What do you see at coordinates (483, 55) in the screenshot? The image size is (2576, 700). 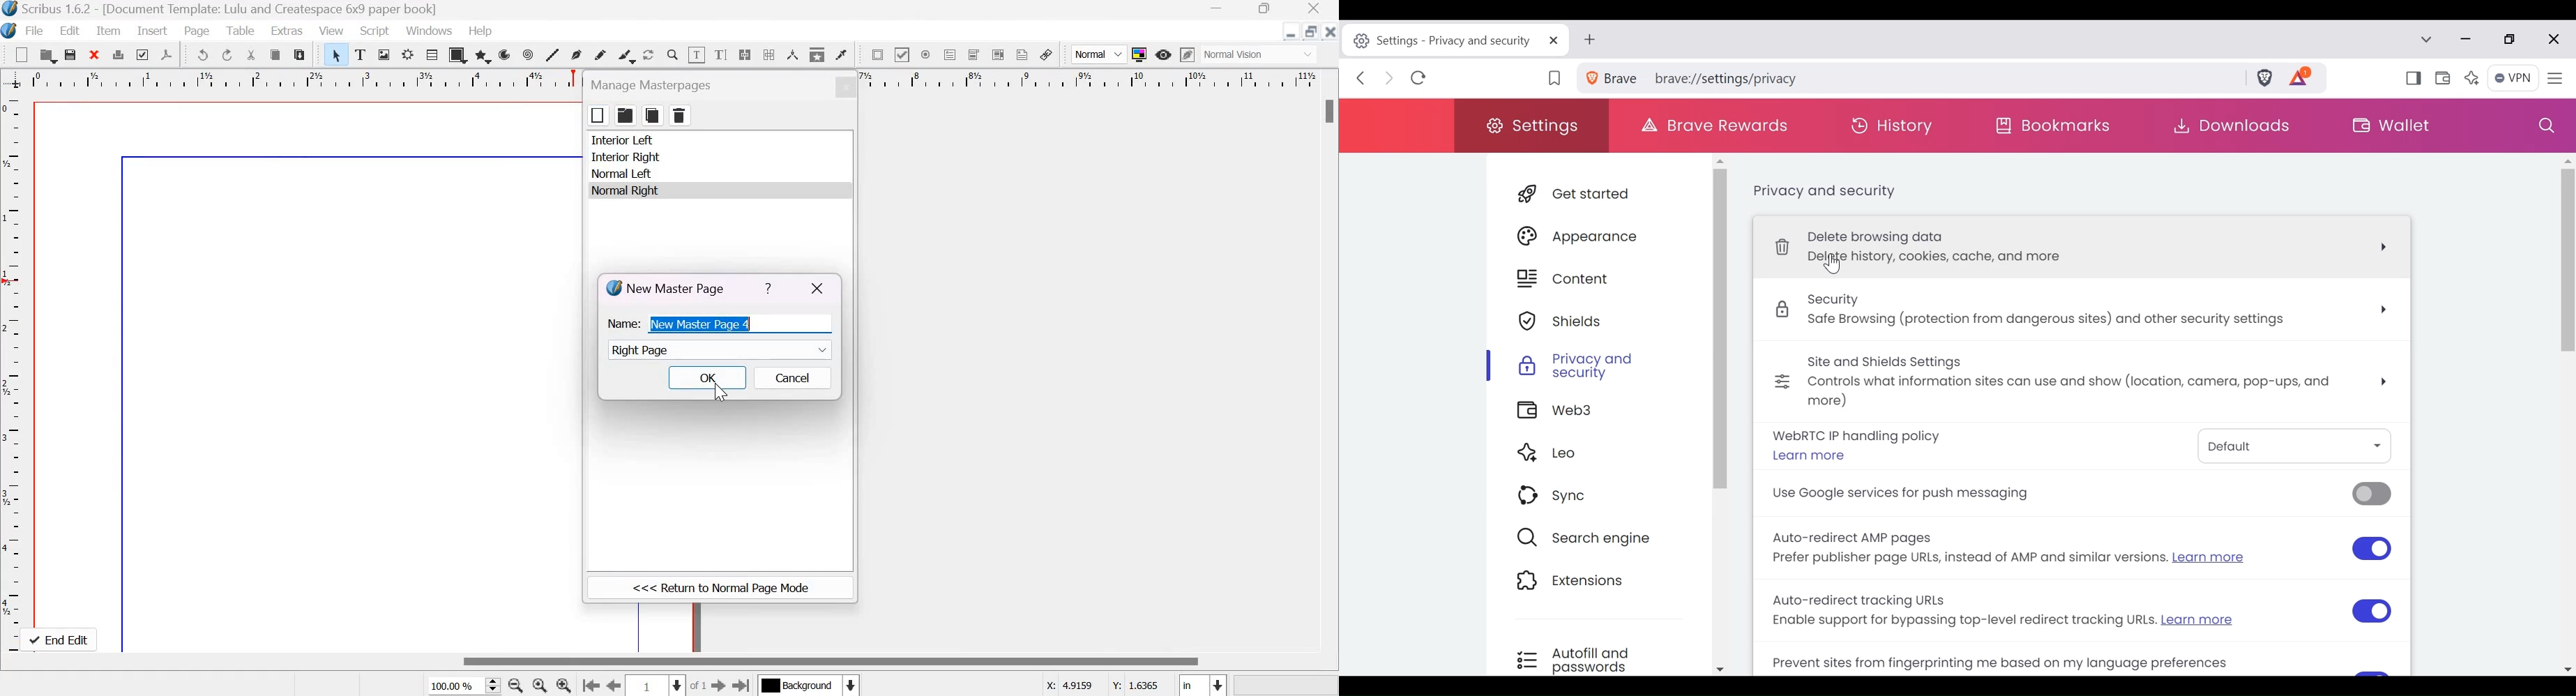 I see `polygon` at bounding box center [483, 55].